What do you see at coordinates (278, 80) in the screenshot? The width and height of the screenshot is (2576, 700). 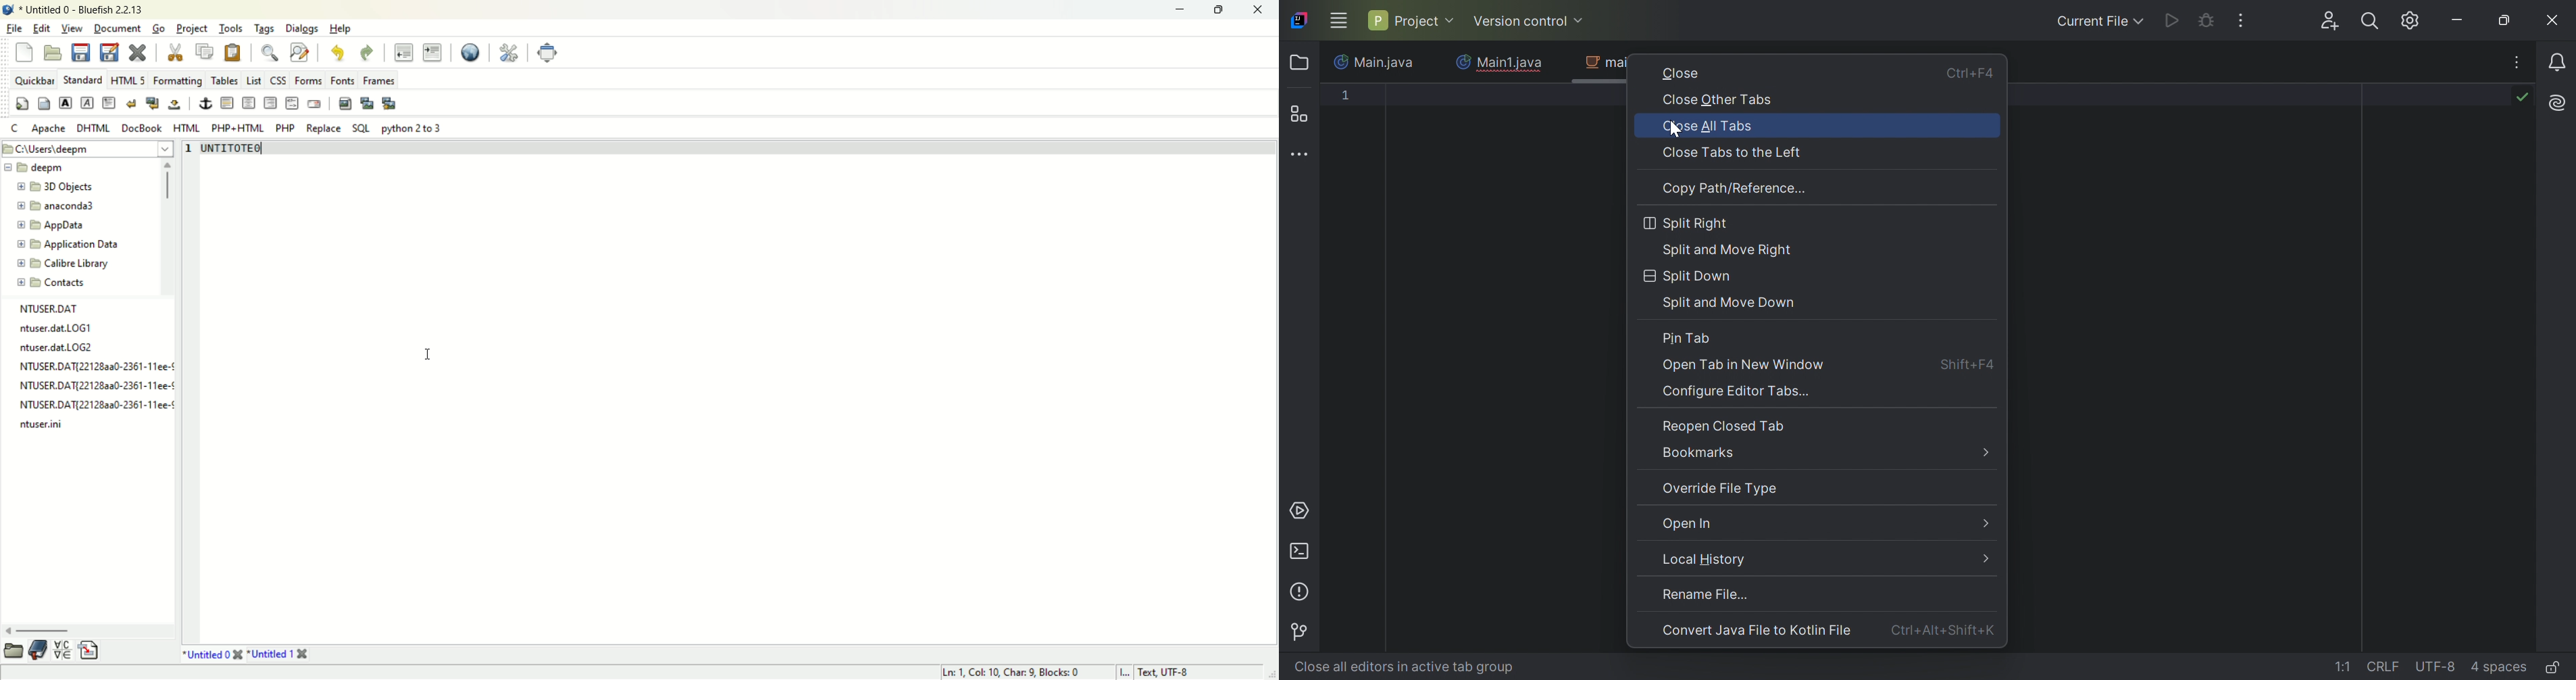 I see `CSS` at bounding box center [278, 80].